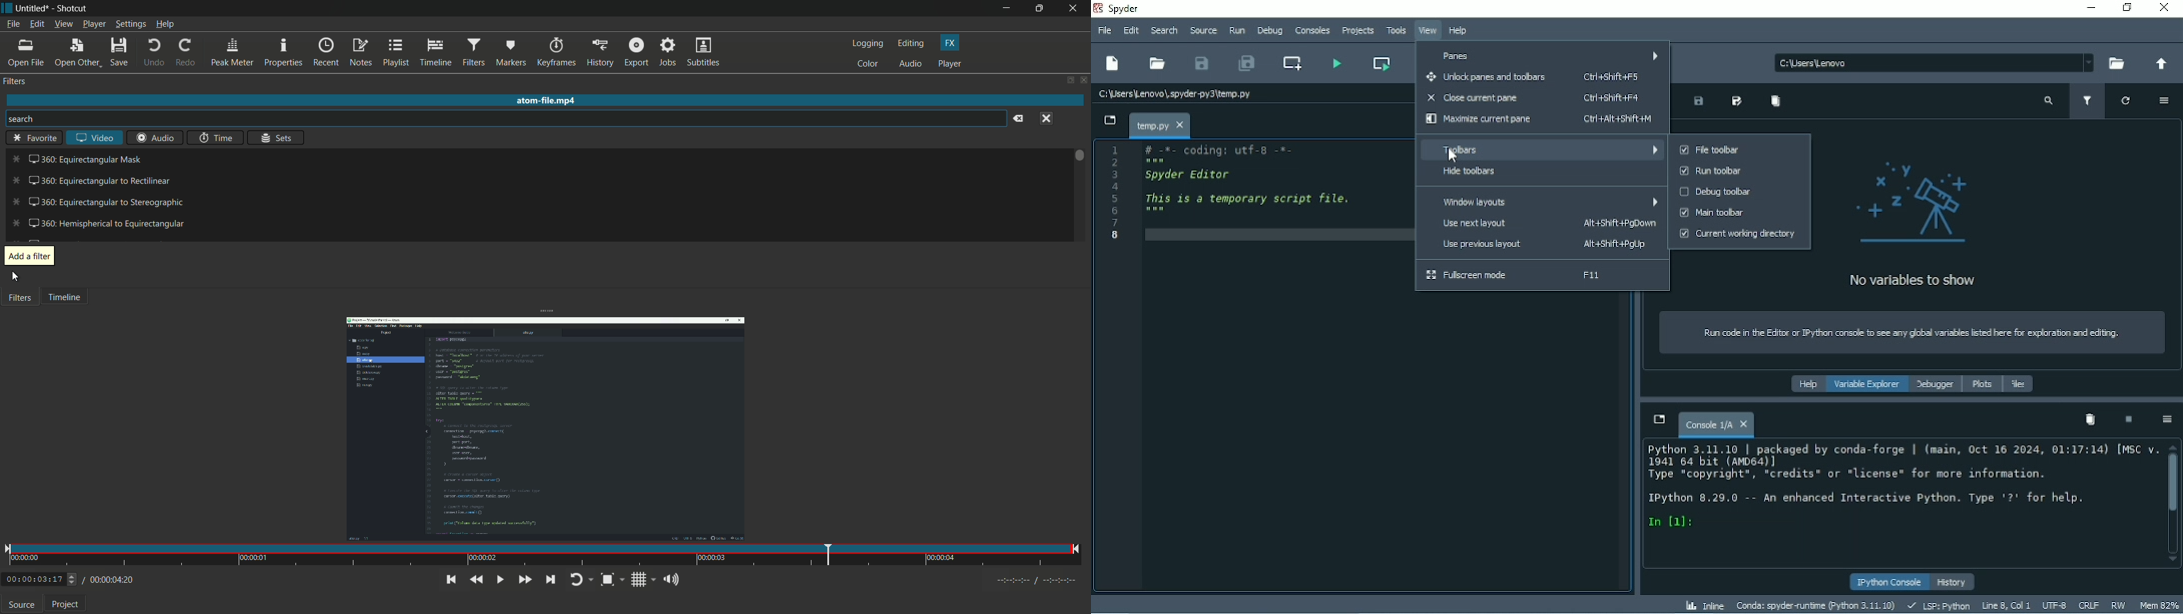 The width and height of the screenshot is (2184, 616). Describe the element at coordinates (74, 53) in the screenshot. I see `open other` at that location.